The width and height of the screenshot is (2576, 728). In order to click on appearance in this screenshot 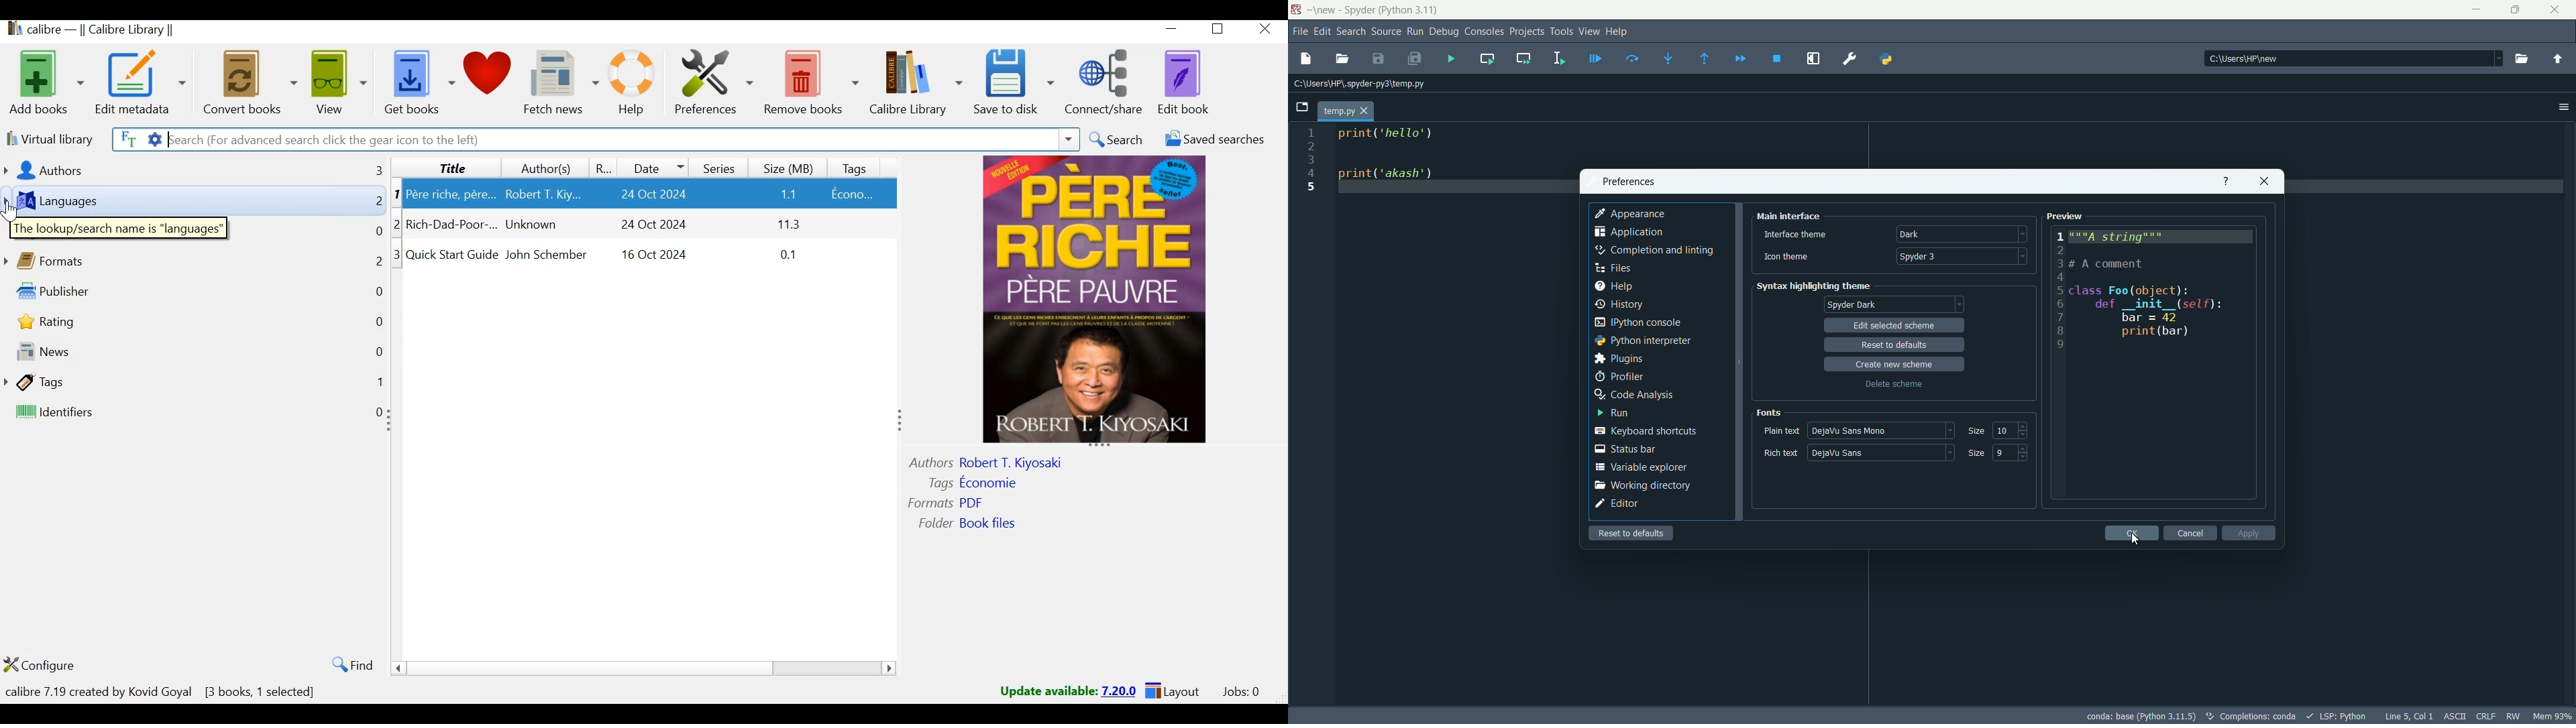, I will do `click(1632, 215)`.